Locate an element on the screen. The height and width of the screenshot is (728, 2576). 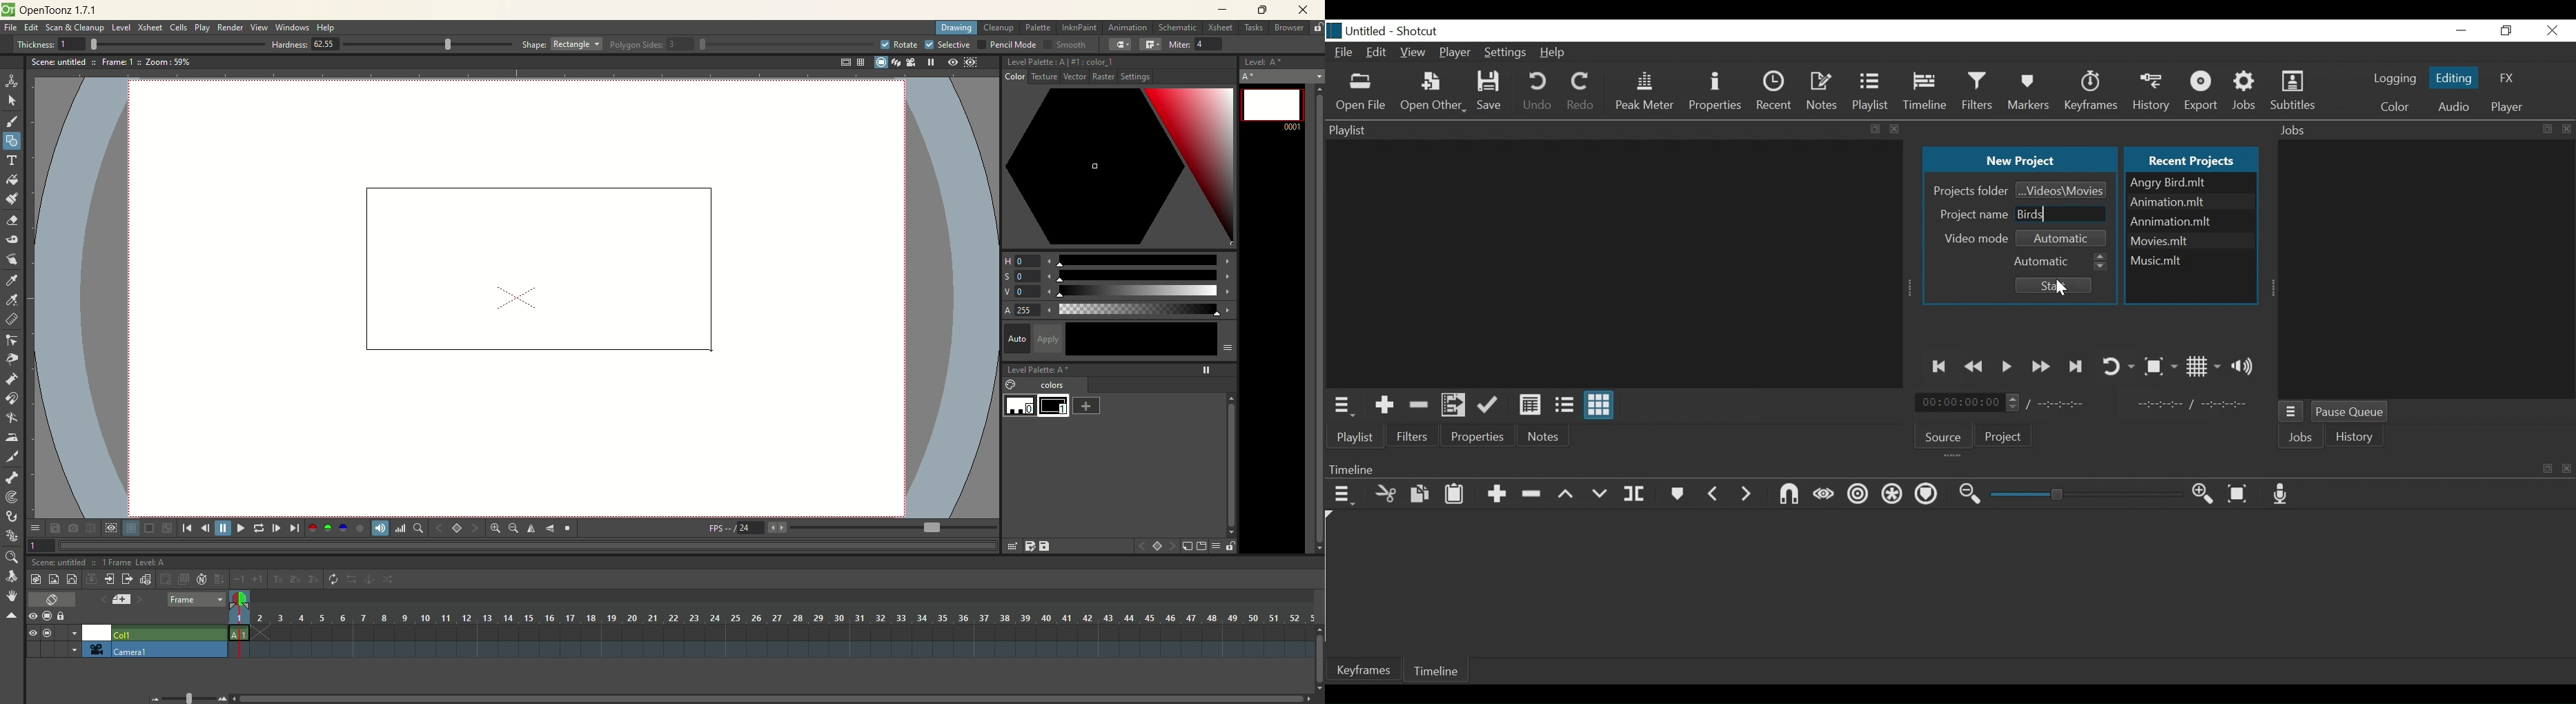
File name is located at coordinates (2191, 183).